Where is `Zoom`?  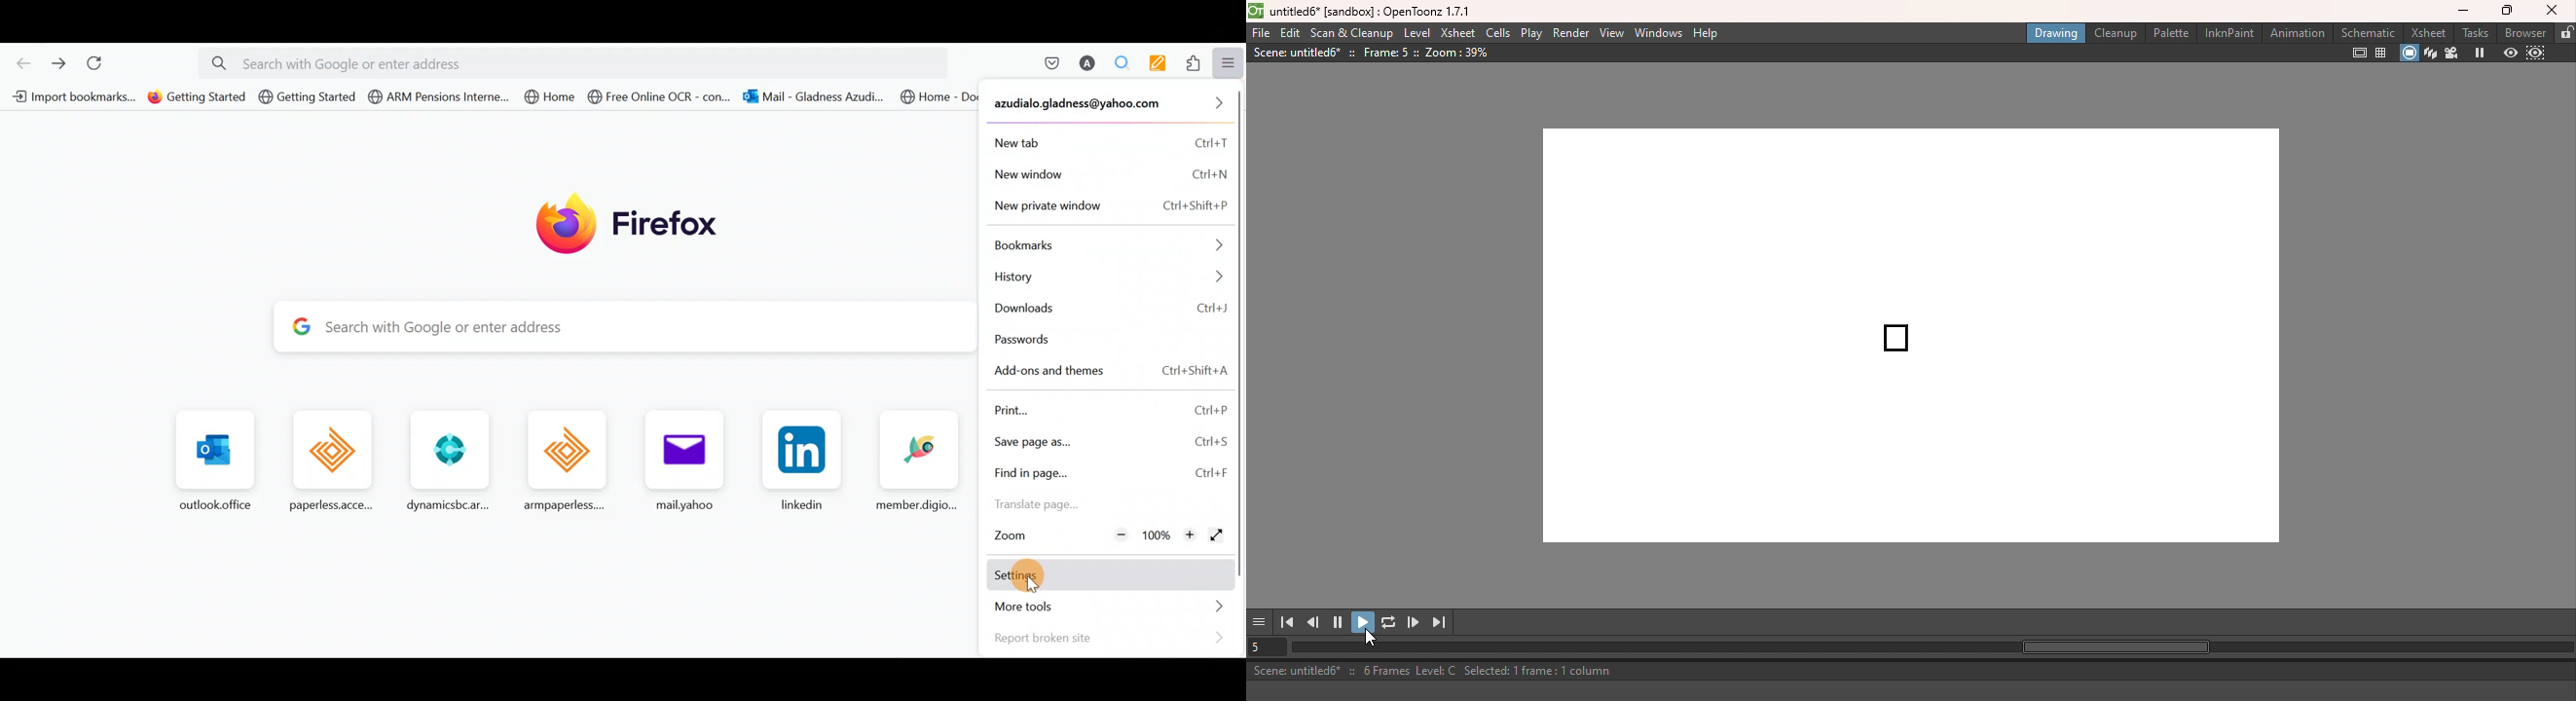
Zoom is located at coordinates (1037, 538).